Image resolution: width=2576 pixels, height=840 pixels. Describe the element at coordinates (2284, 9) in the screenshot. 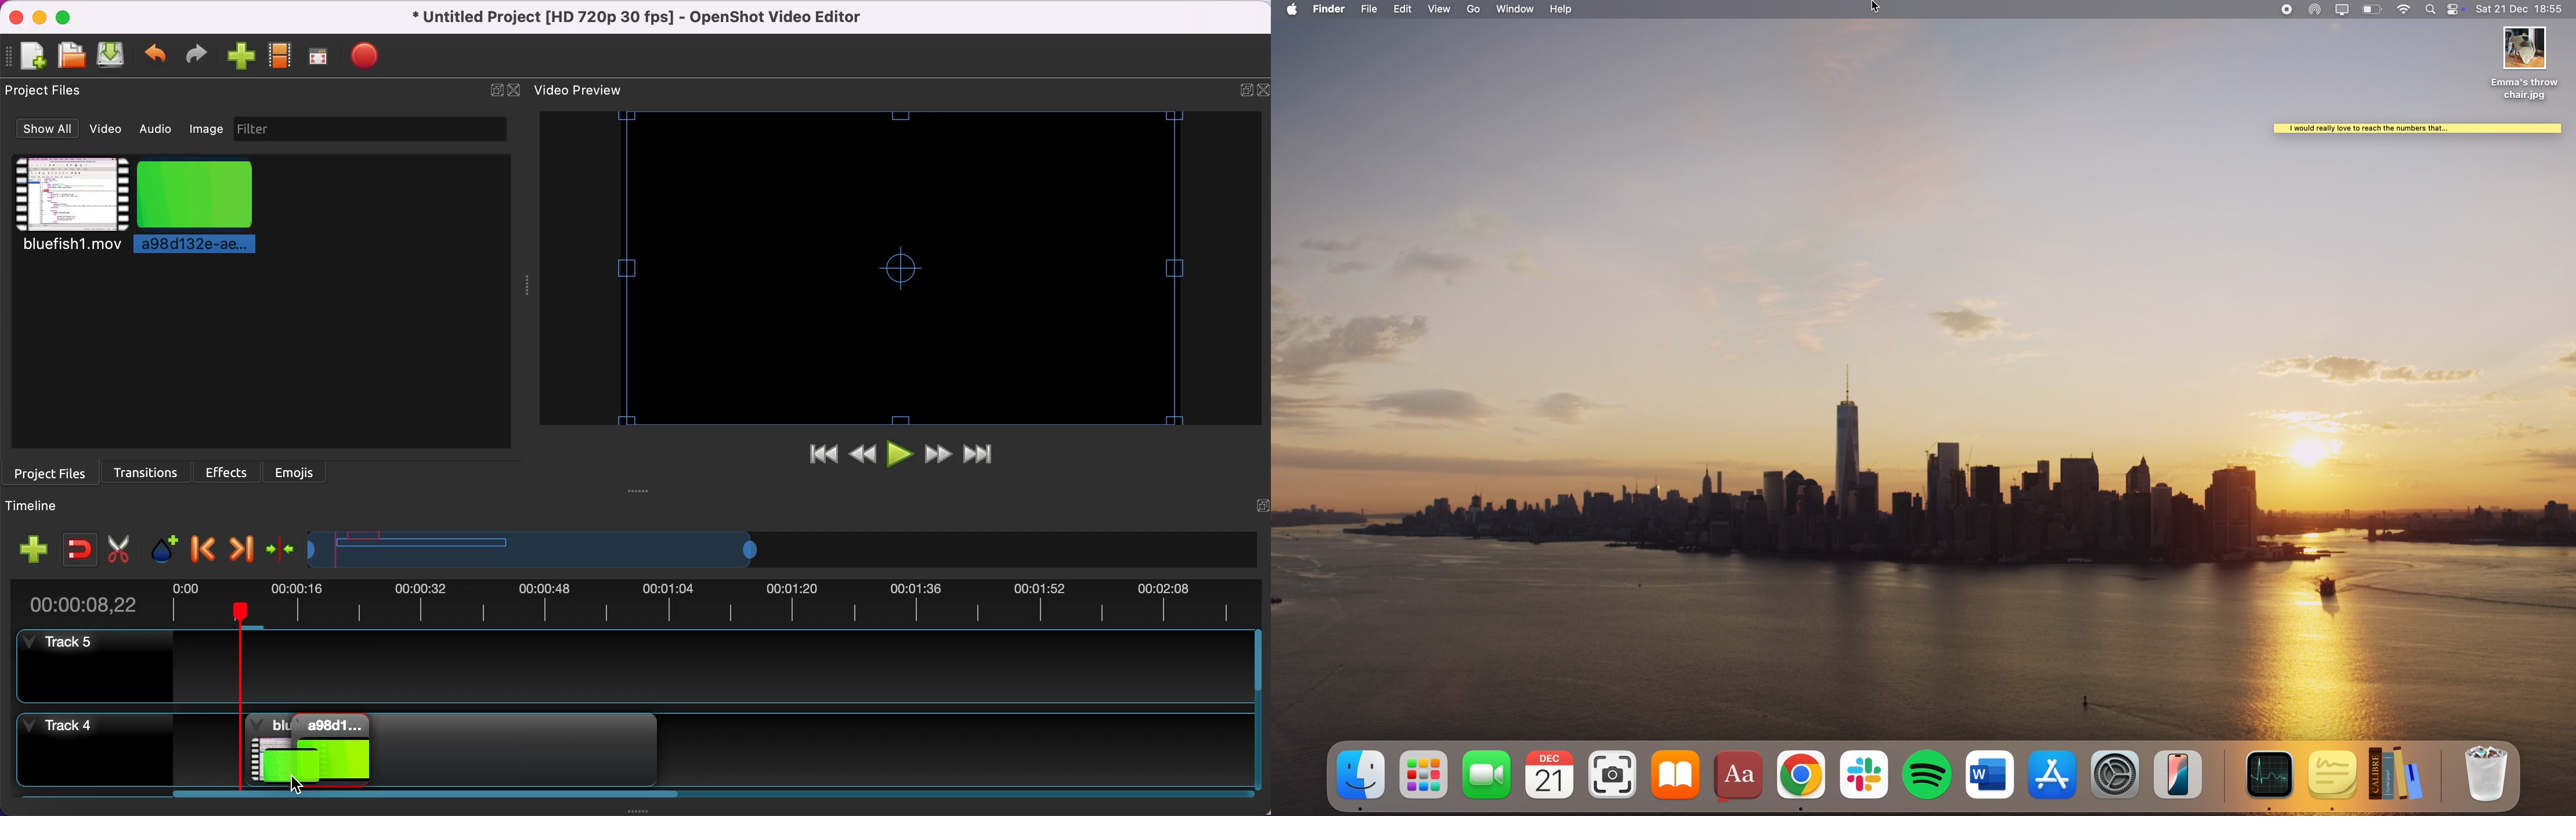

I see `stop recording` at that location.